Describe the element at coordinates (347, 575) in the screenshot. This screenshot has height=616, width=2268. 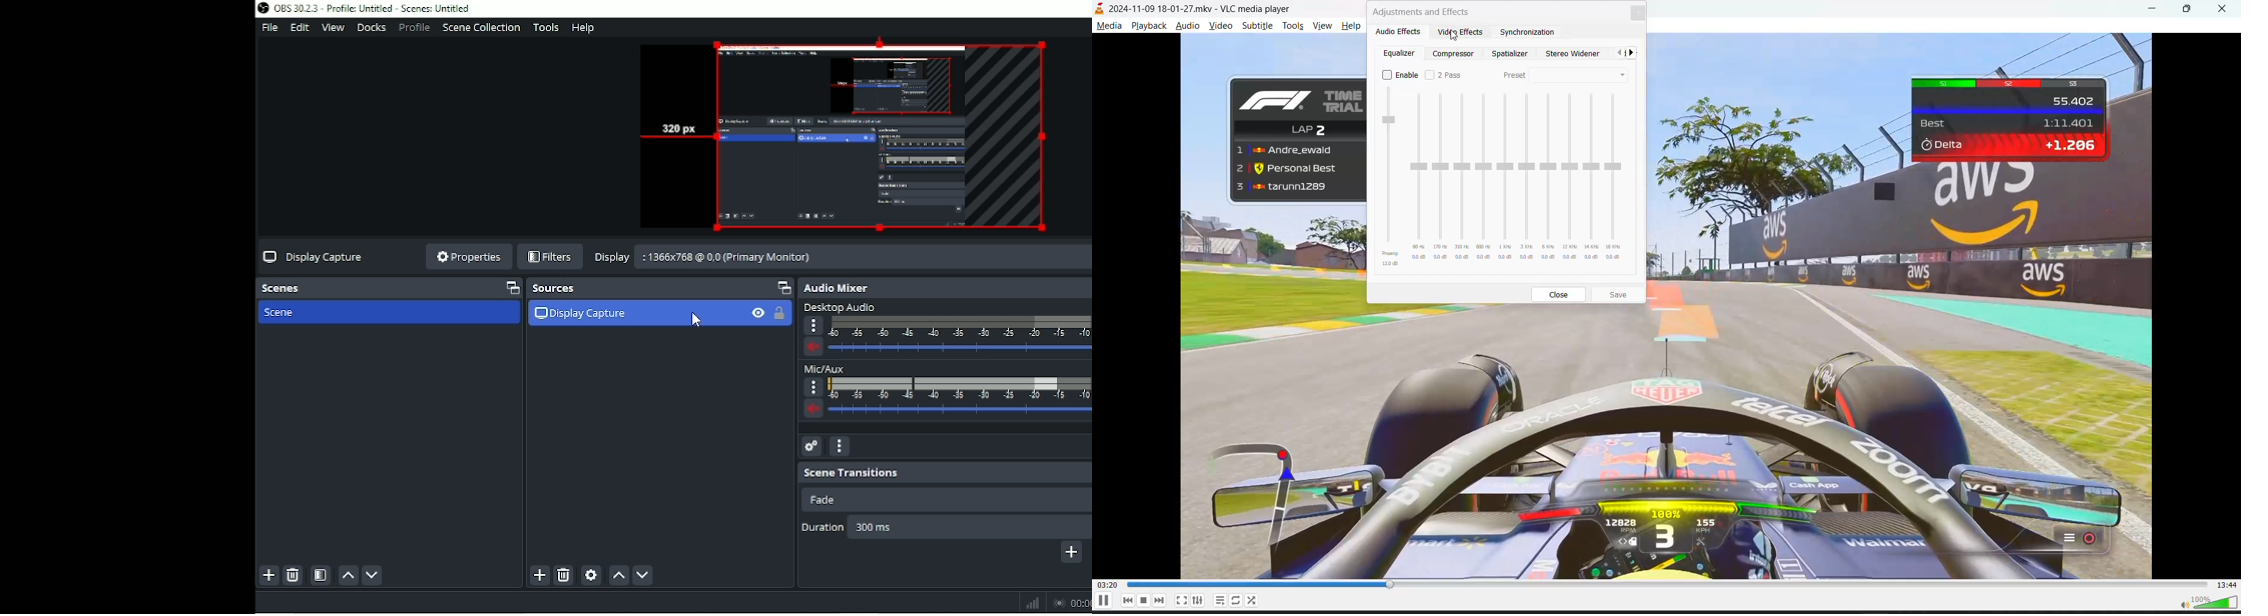
I see `Move scene up` at that location.